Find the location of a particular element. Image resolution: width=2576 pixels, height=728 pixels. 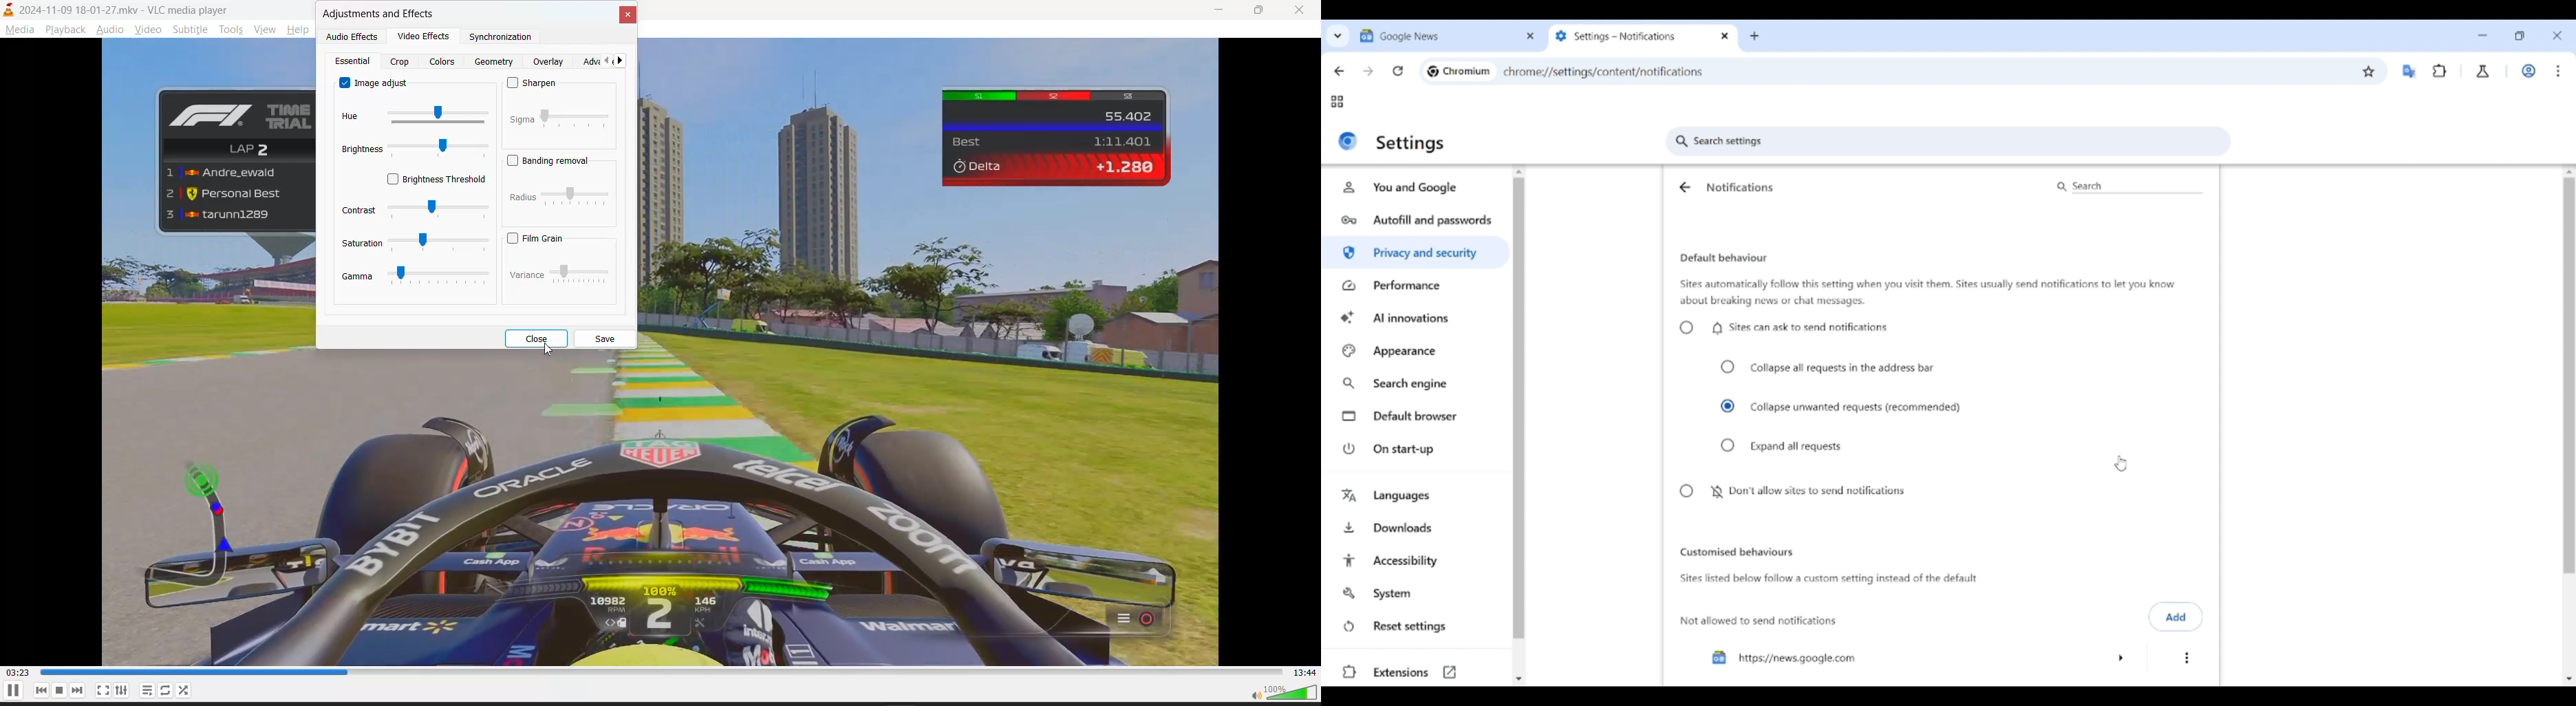

Quick slide to top is located at coordinates (1519, 172).